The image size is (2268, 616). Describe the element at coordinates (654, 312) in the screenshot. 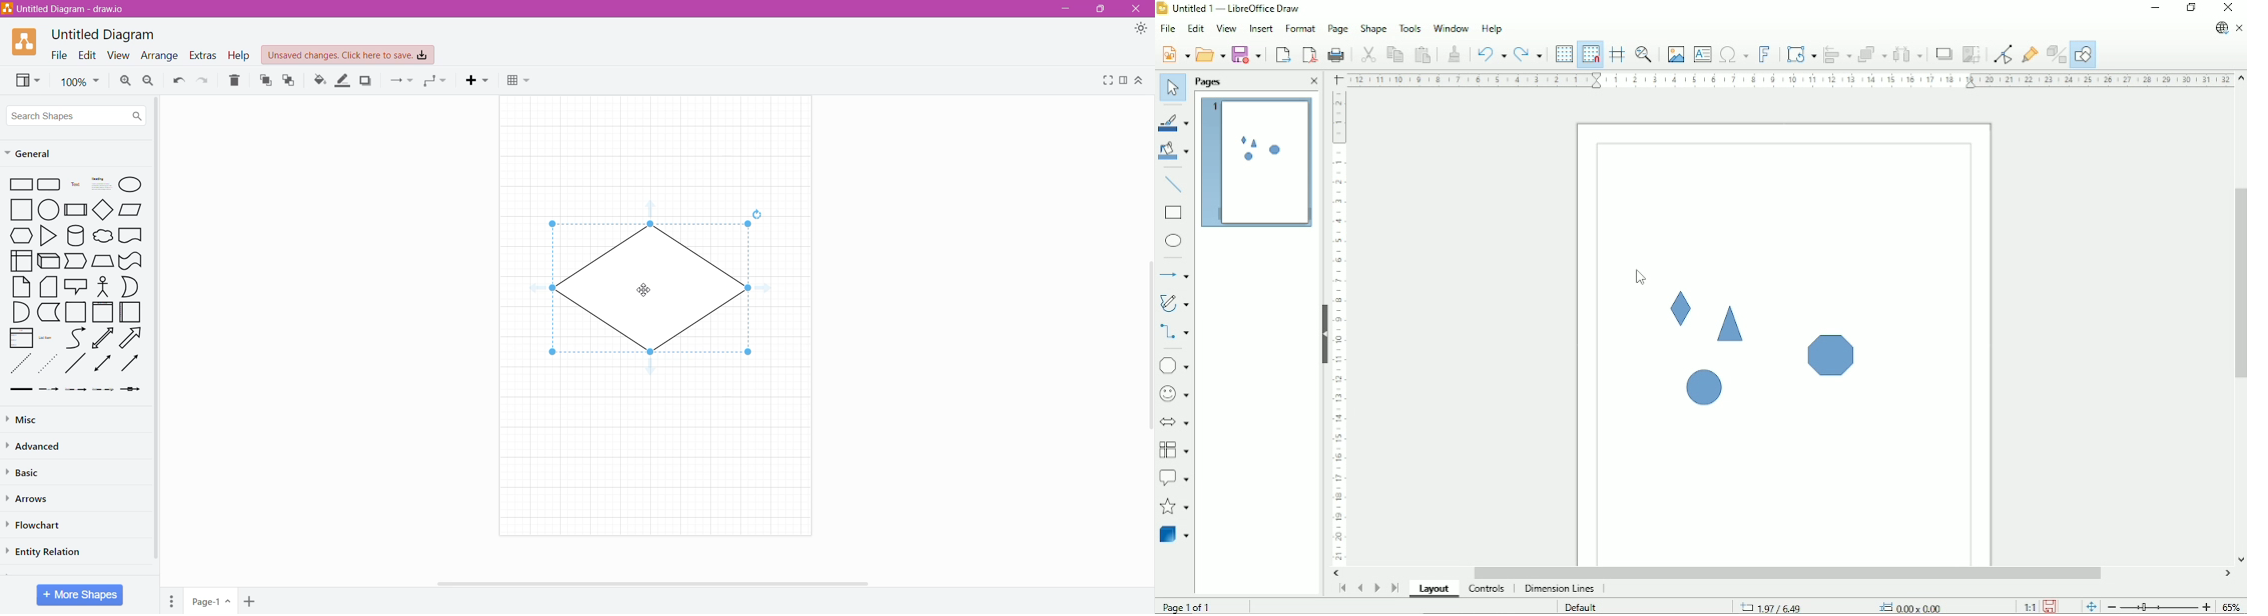

I see `Canvas` at that location.